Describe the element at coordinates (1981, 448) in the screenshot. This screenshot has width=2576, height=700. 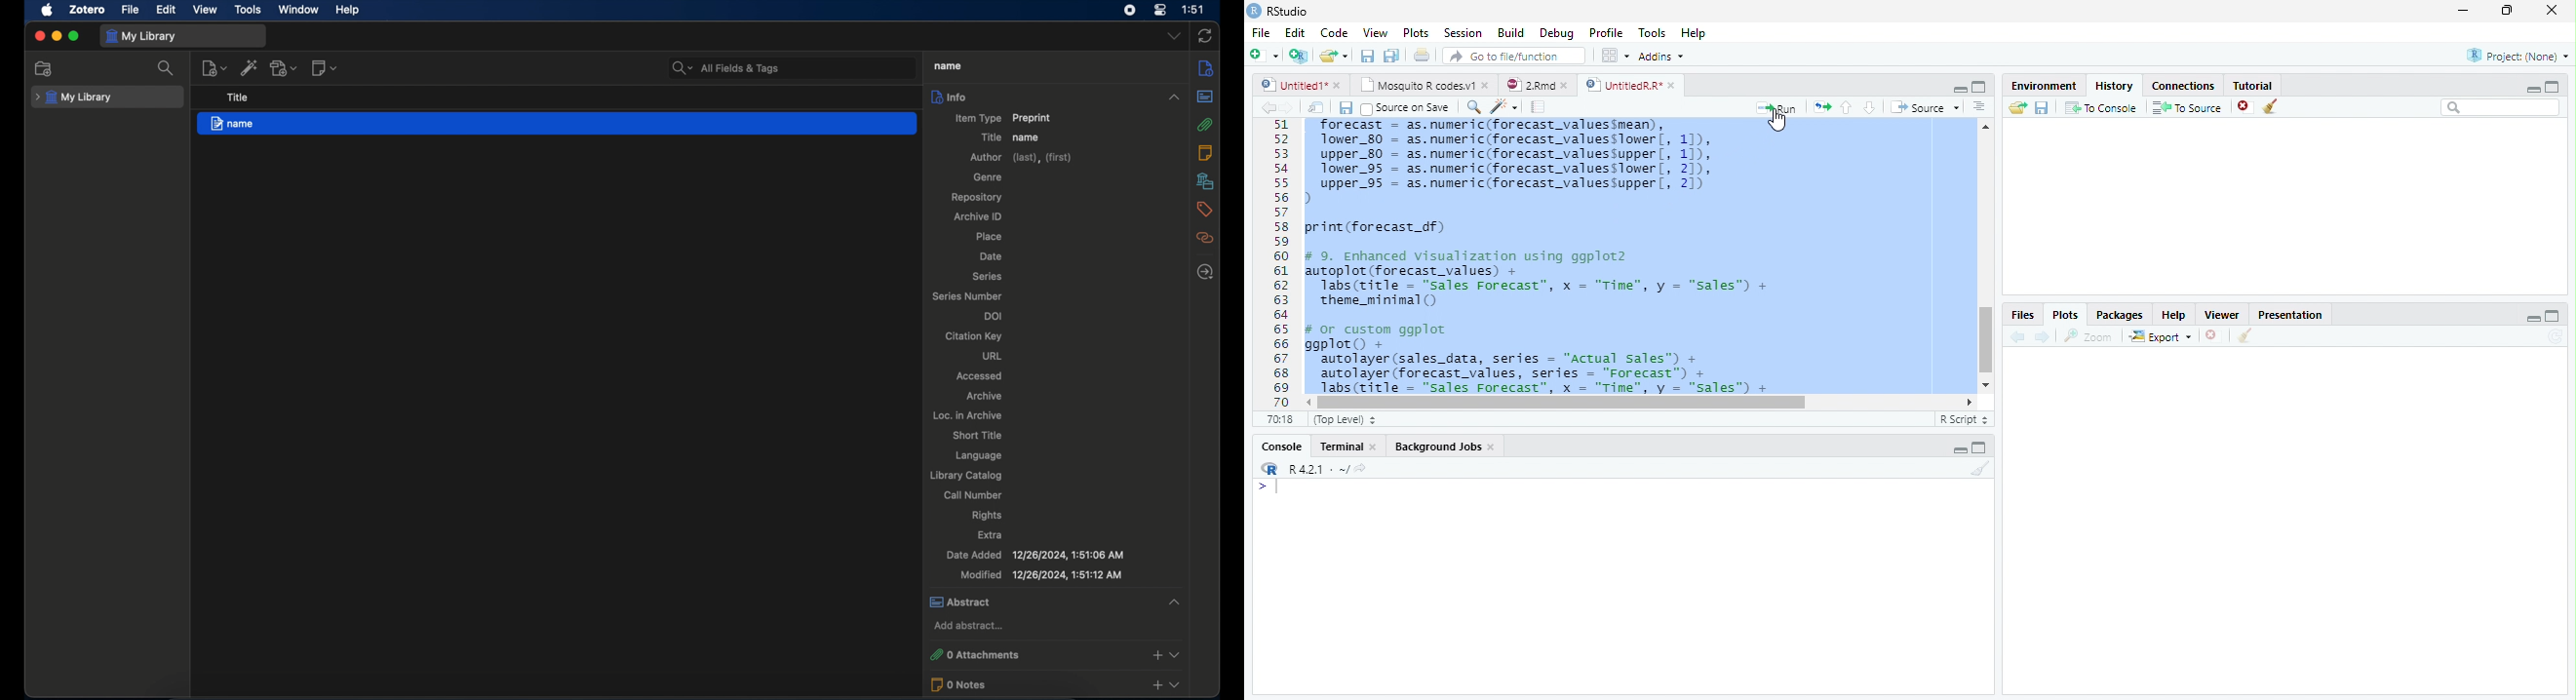
I see `Maximize` at that location.